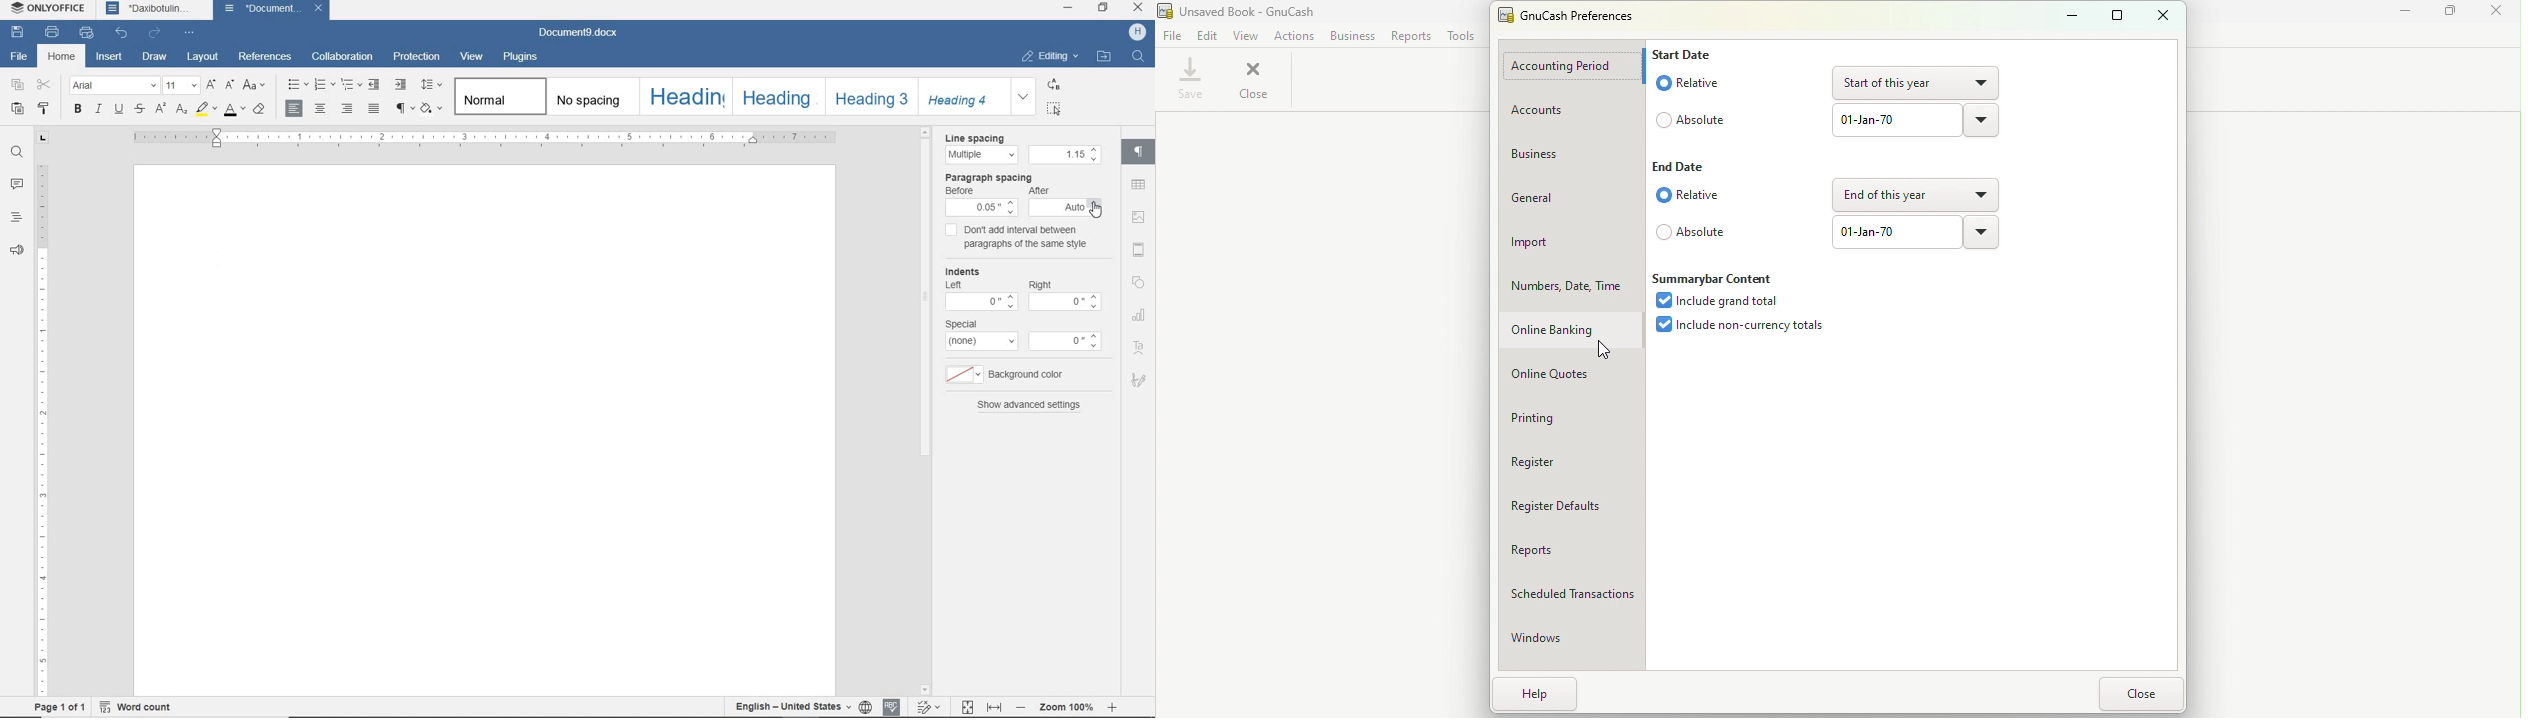 The image size is (2548, 728). Describe the element at coordinates (1459, 38) in the screenshot. I see `tools` at that location.